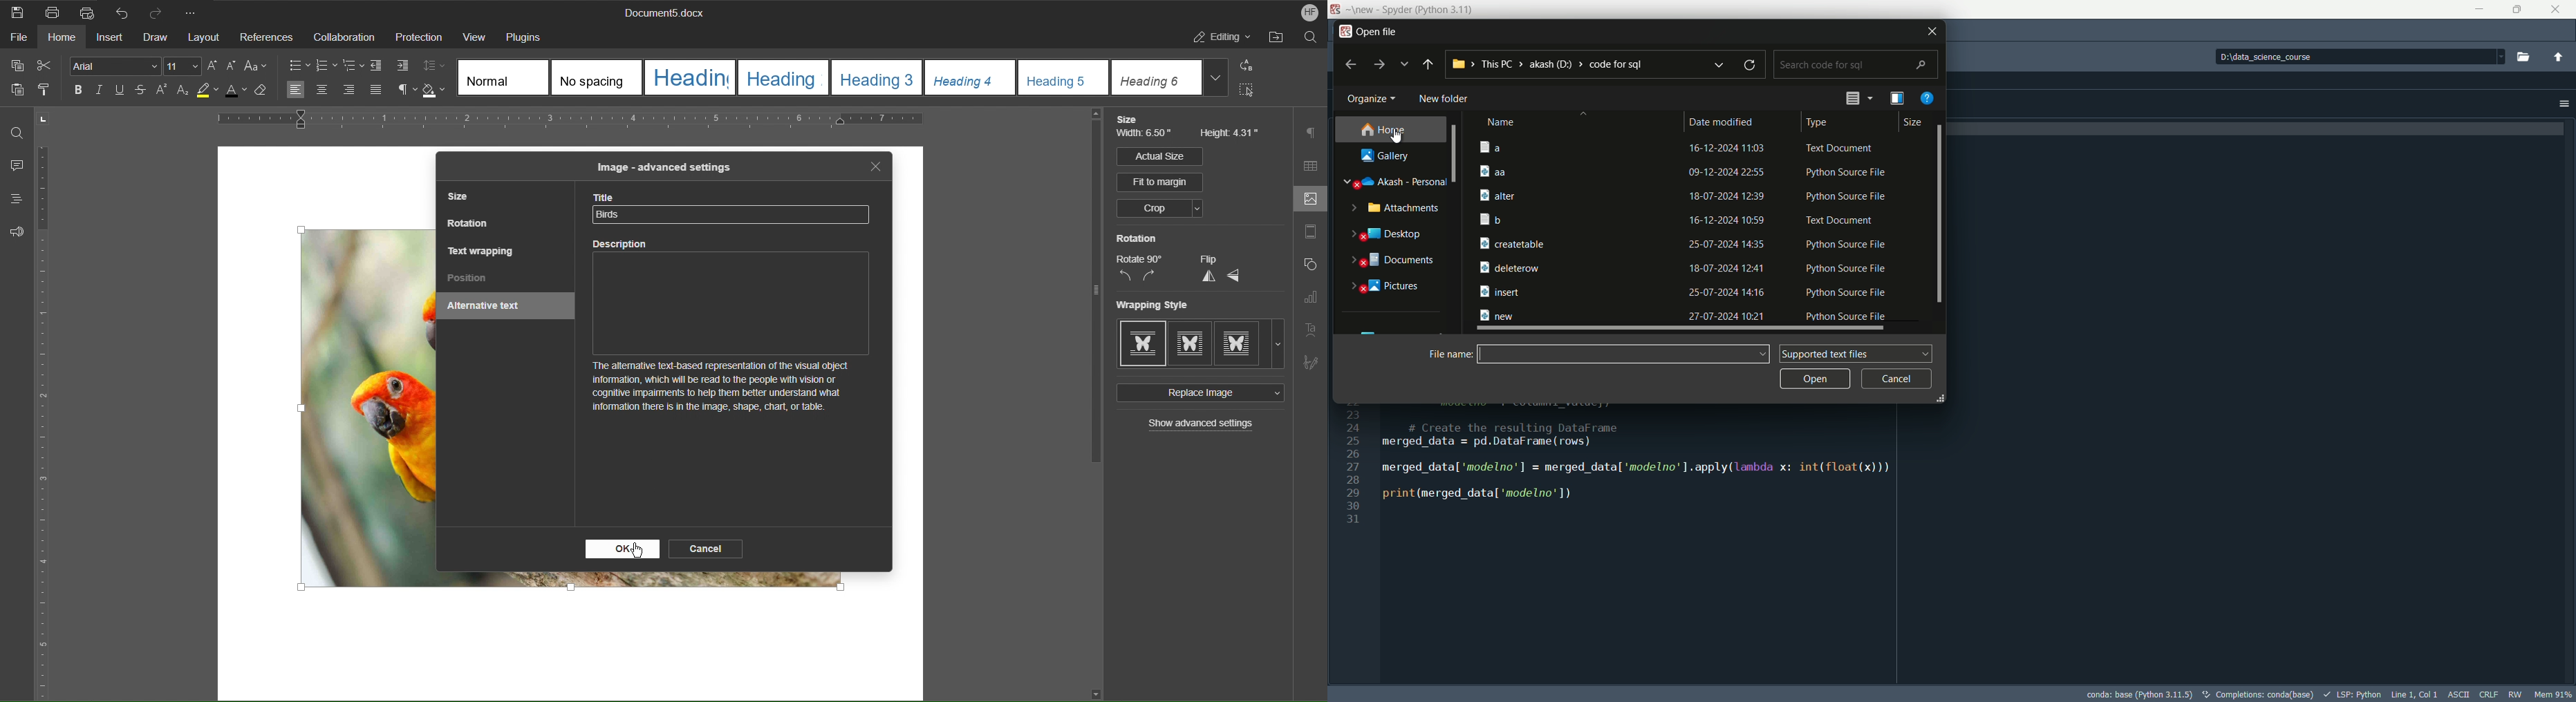 The image size is (2576, 728). What do you see at coordinates (436, 91) in the screenshot?
I see `Shadow` at bounding box center [436, 91].